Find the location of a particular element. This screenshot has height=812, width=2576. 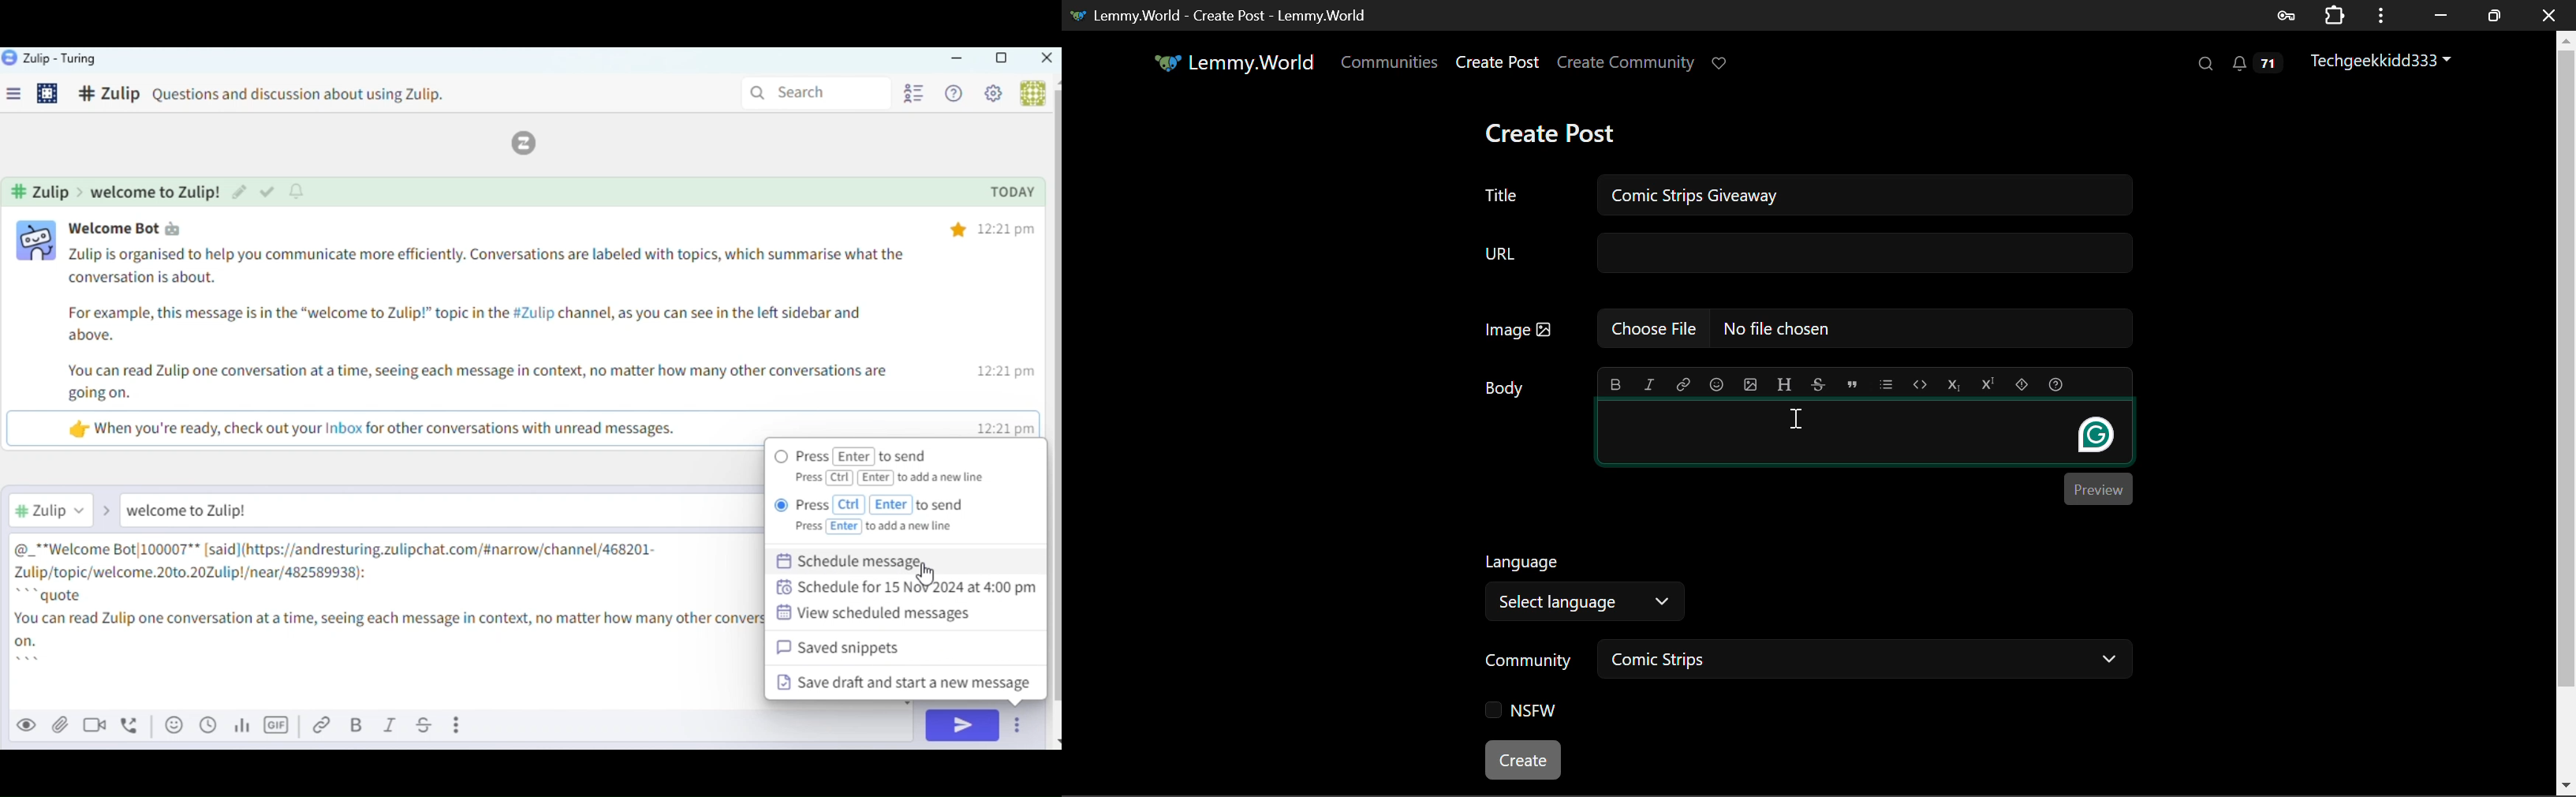

Message is located at coordinates (420, 511).